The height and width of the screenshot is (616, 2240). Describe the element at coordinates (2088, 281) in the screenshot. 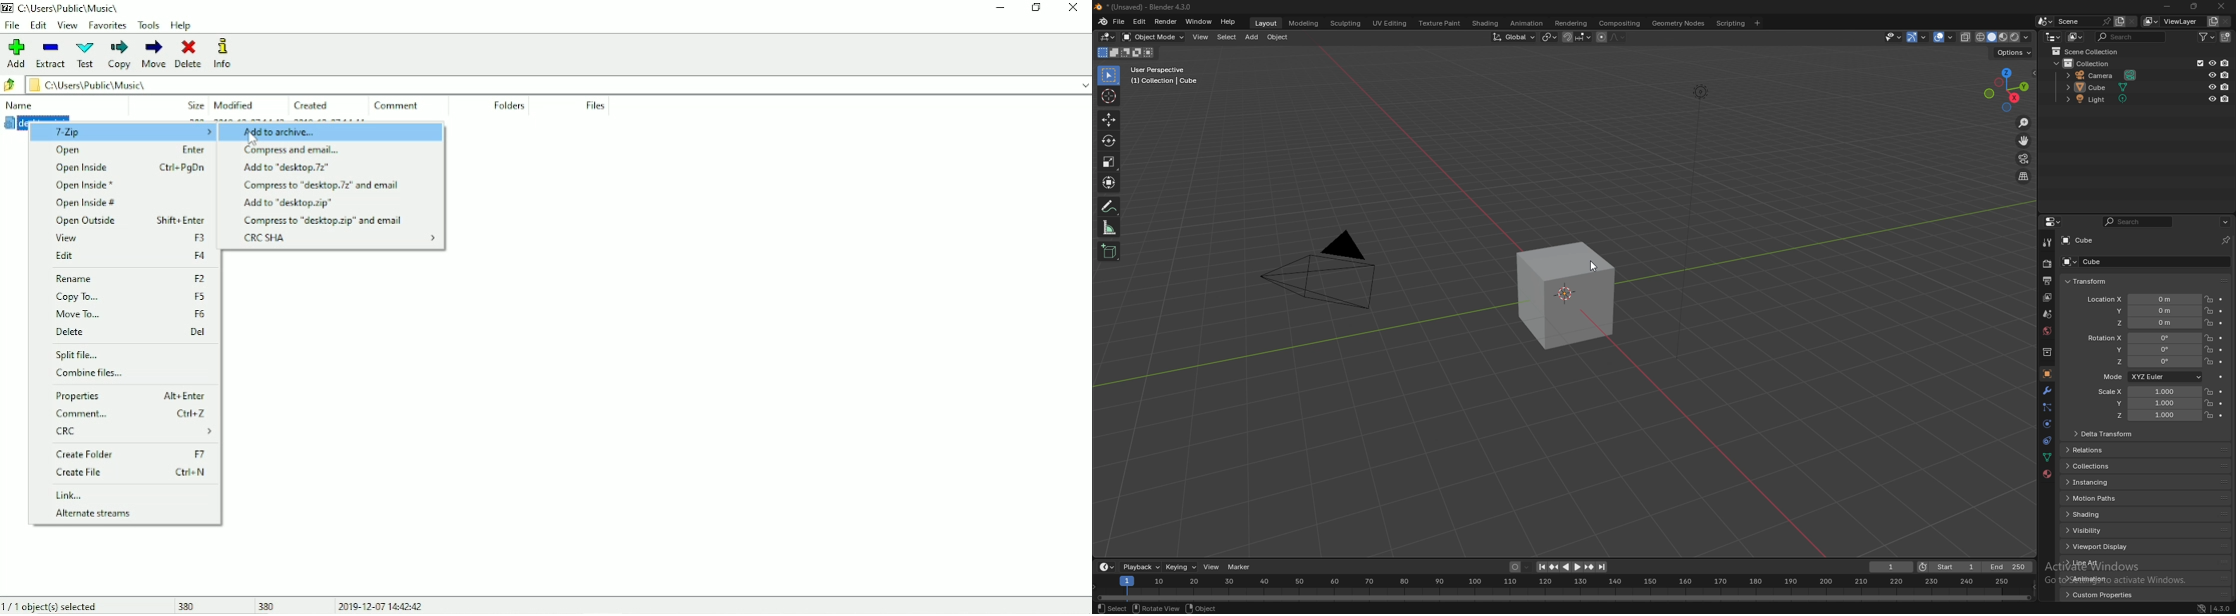

I see `transform` at that location.